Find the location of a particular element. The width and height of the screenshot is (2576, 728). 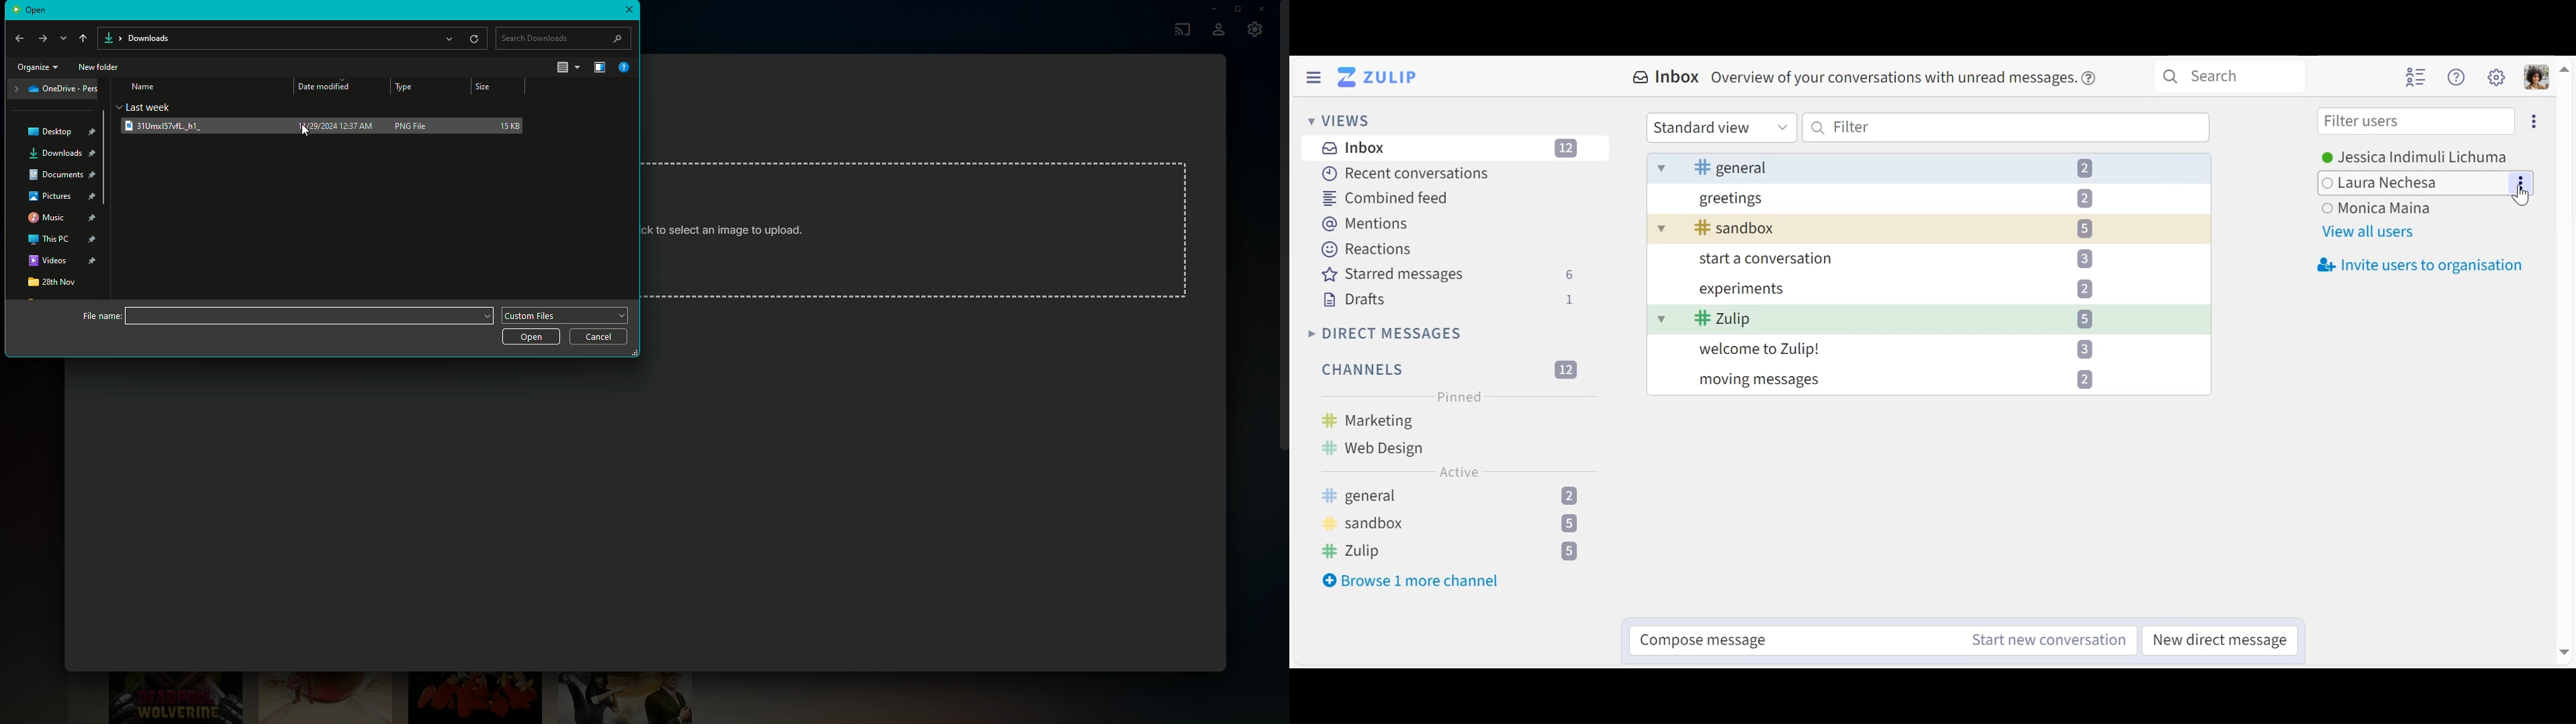

more options is located at coordinates (2535, 121).